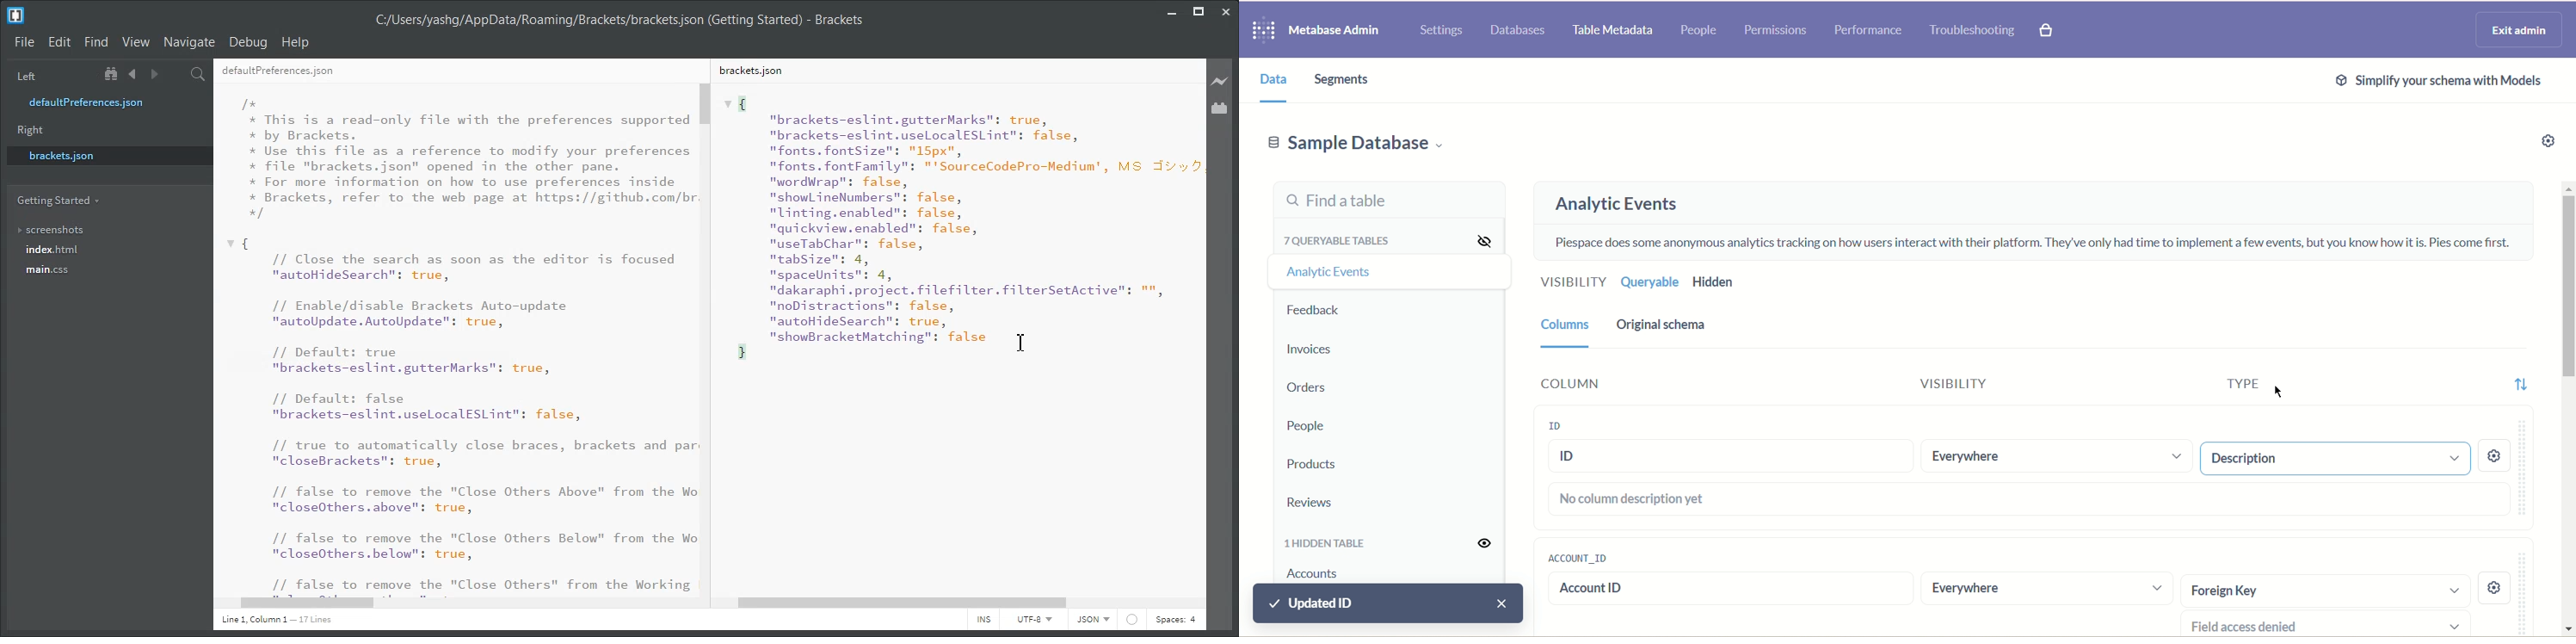  I want to click on everywhere, so click(2060, 456).